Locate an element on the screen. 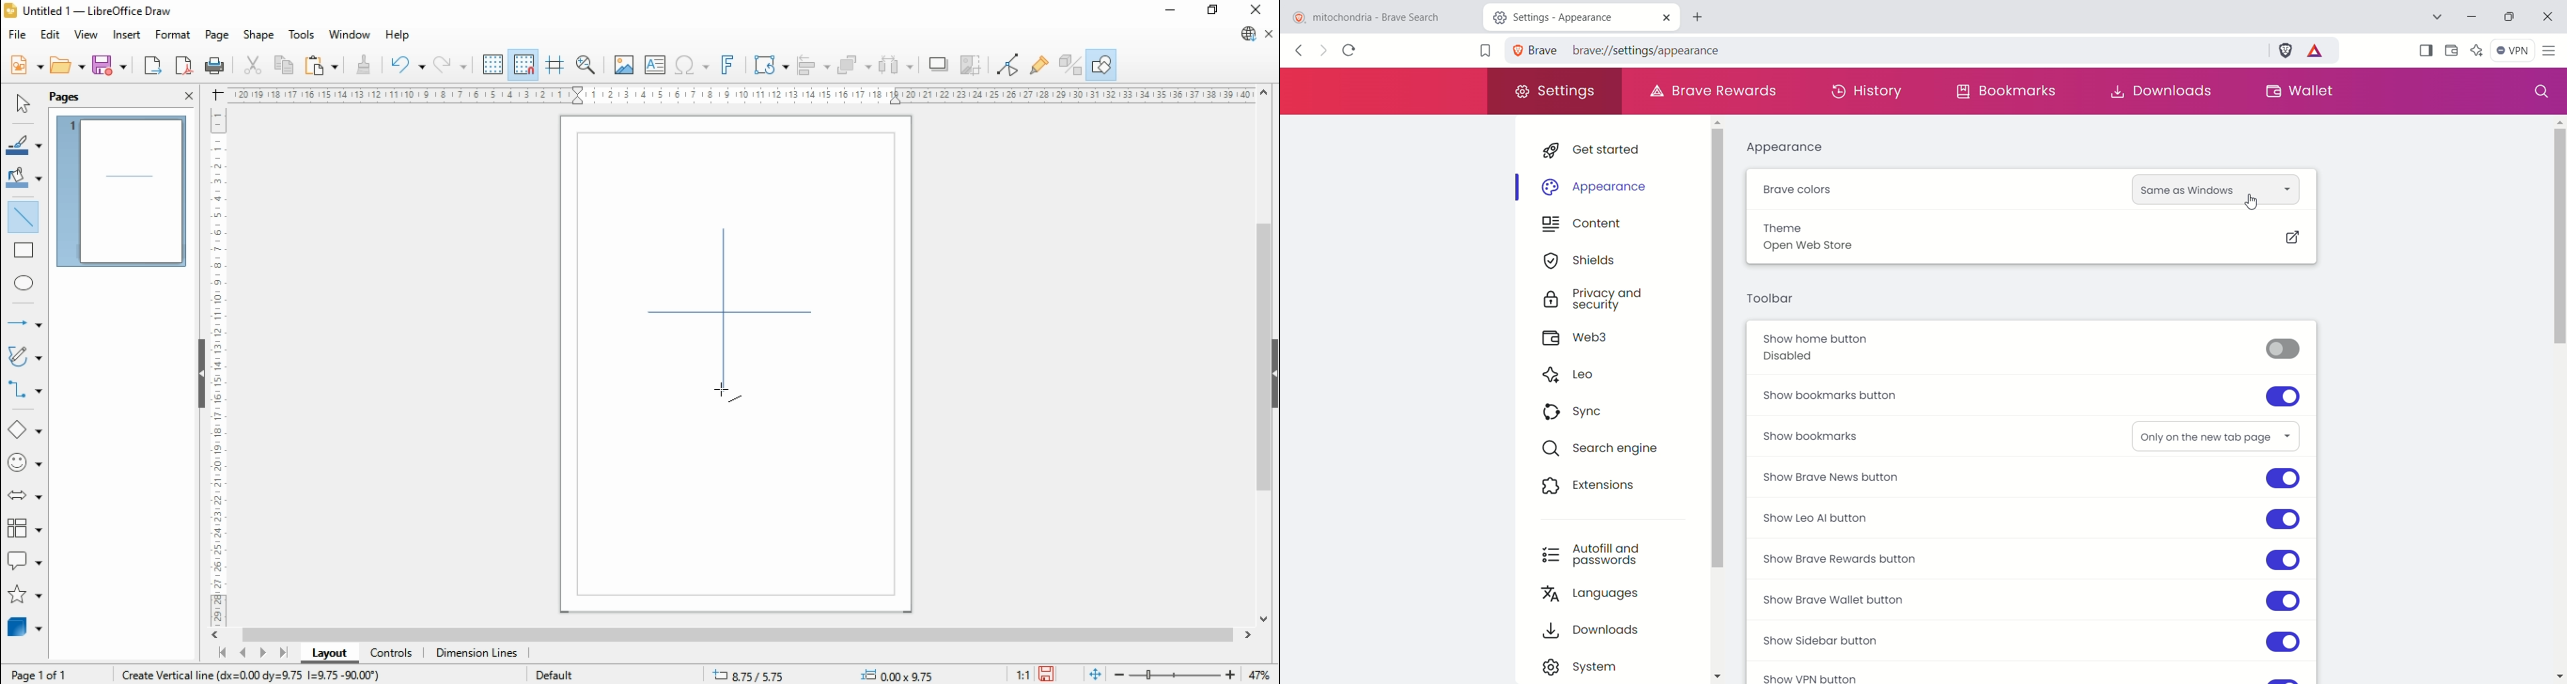 This screenshot has width=2576, height=700. snap to grids is located at coordinates (525, 63).